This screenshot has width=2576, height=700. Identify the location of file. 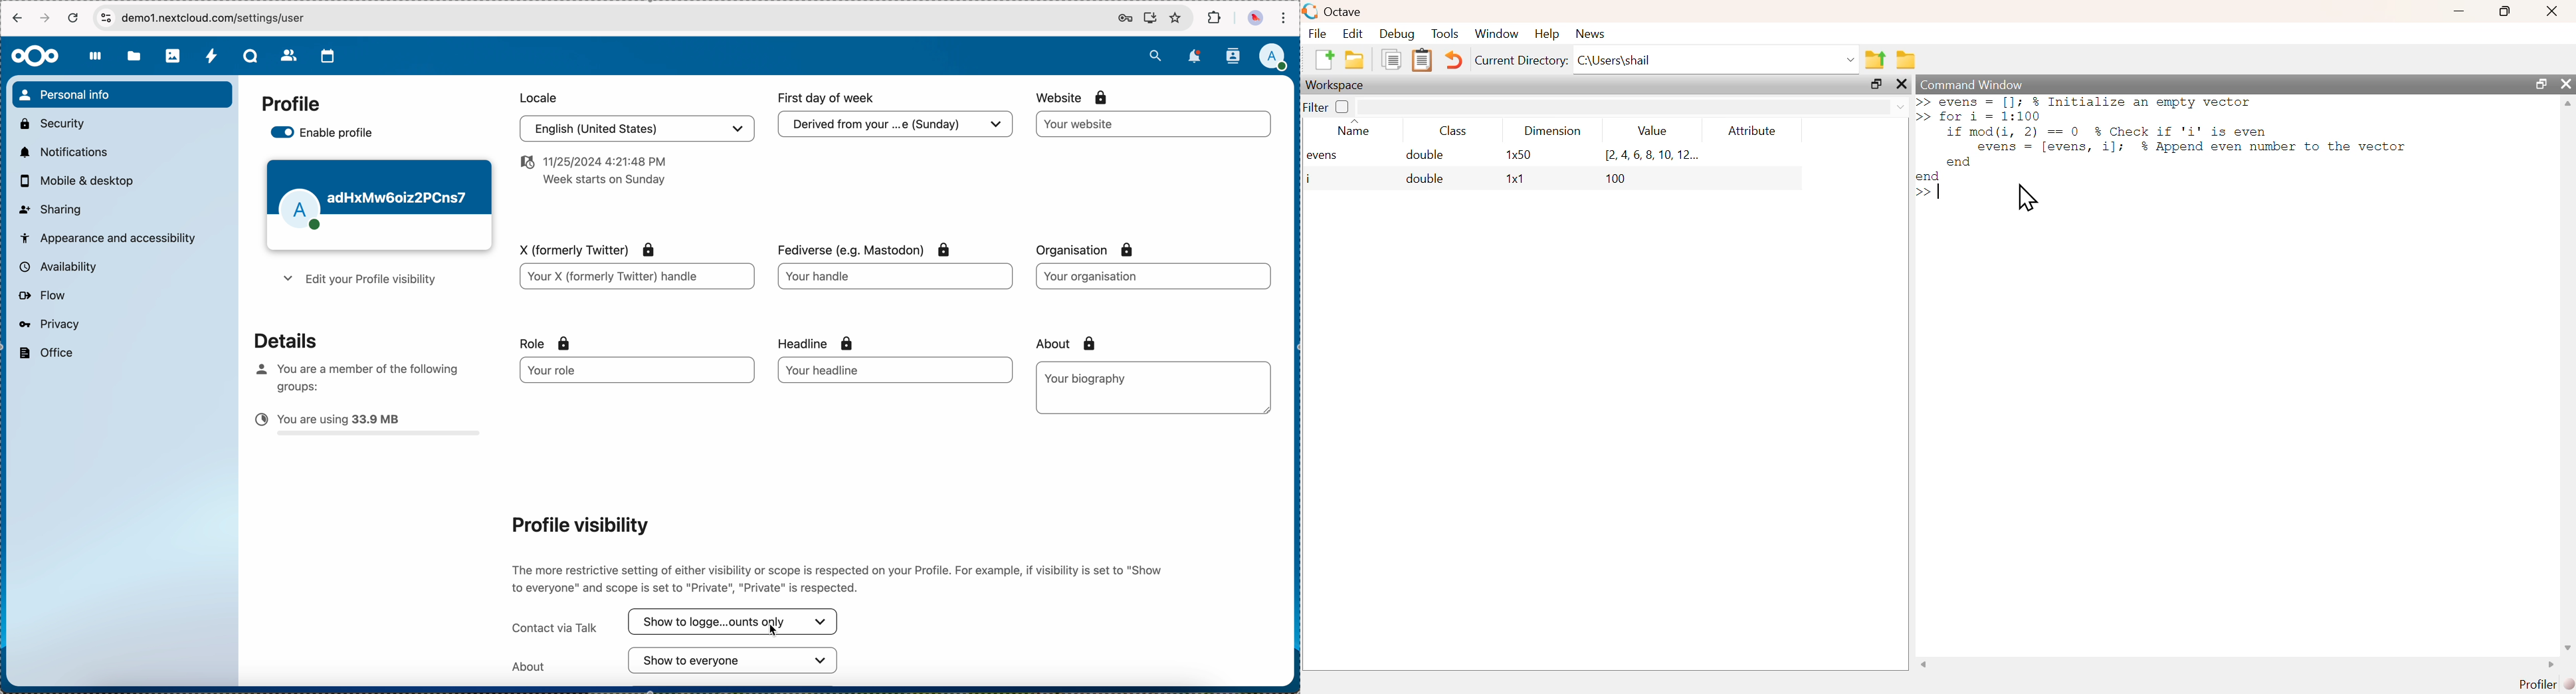
(1318, 34).